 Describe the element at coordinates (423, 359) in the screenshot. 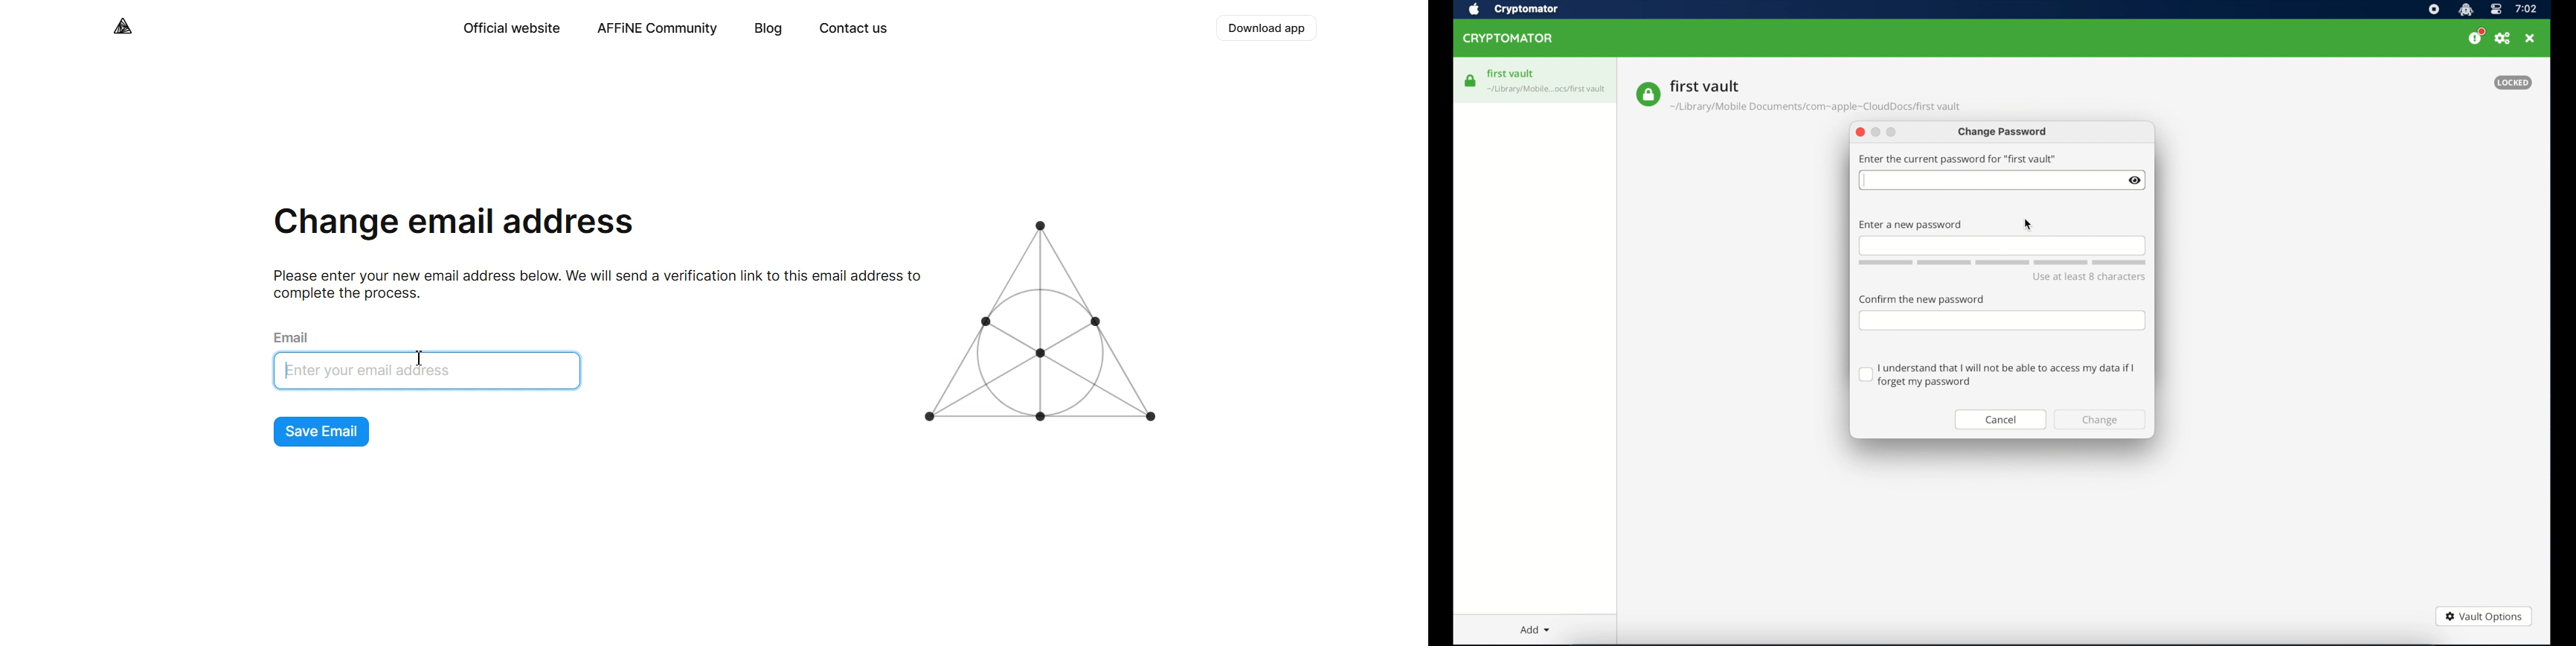

I see `Cursor` at that location.